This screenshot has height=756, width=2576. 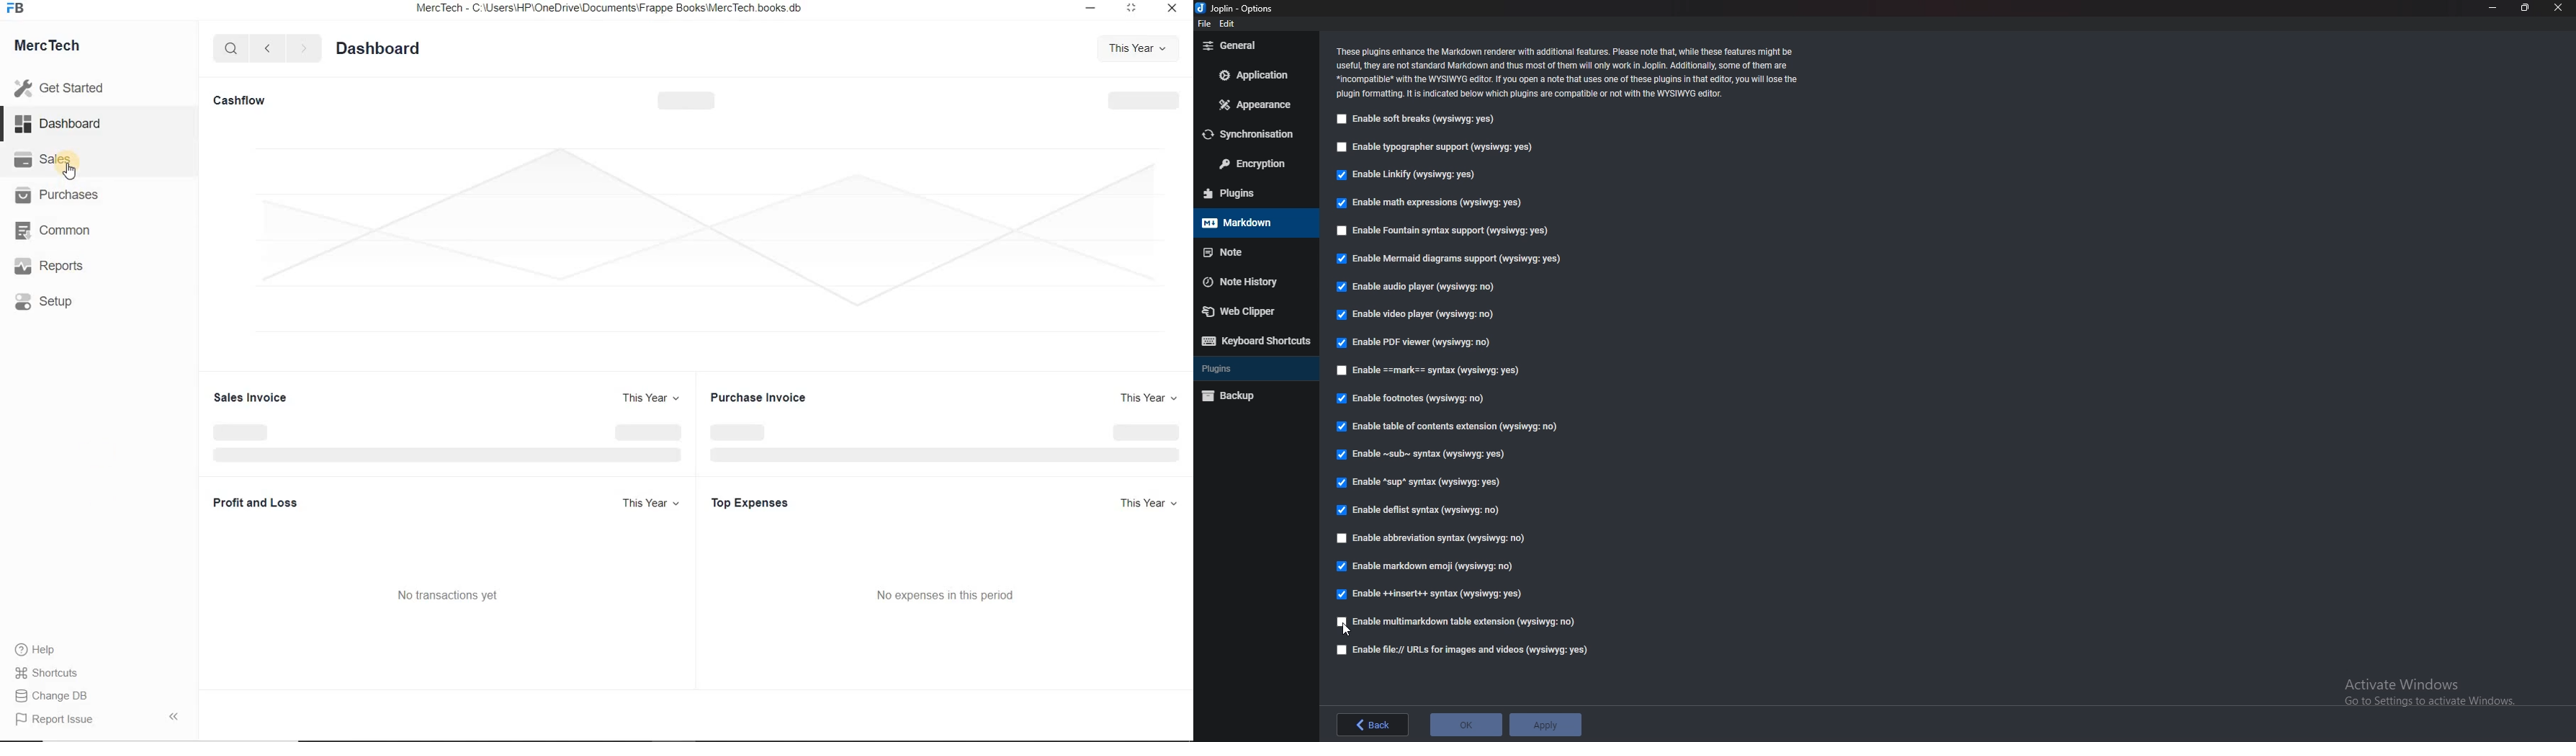 What do you see at coordinates (1430, 564) in the screenshot?
I see `Enable markdown emoji` at bounding box center [1430, 564].